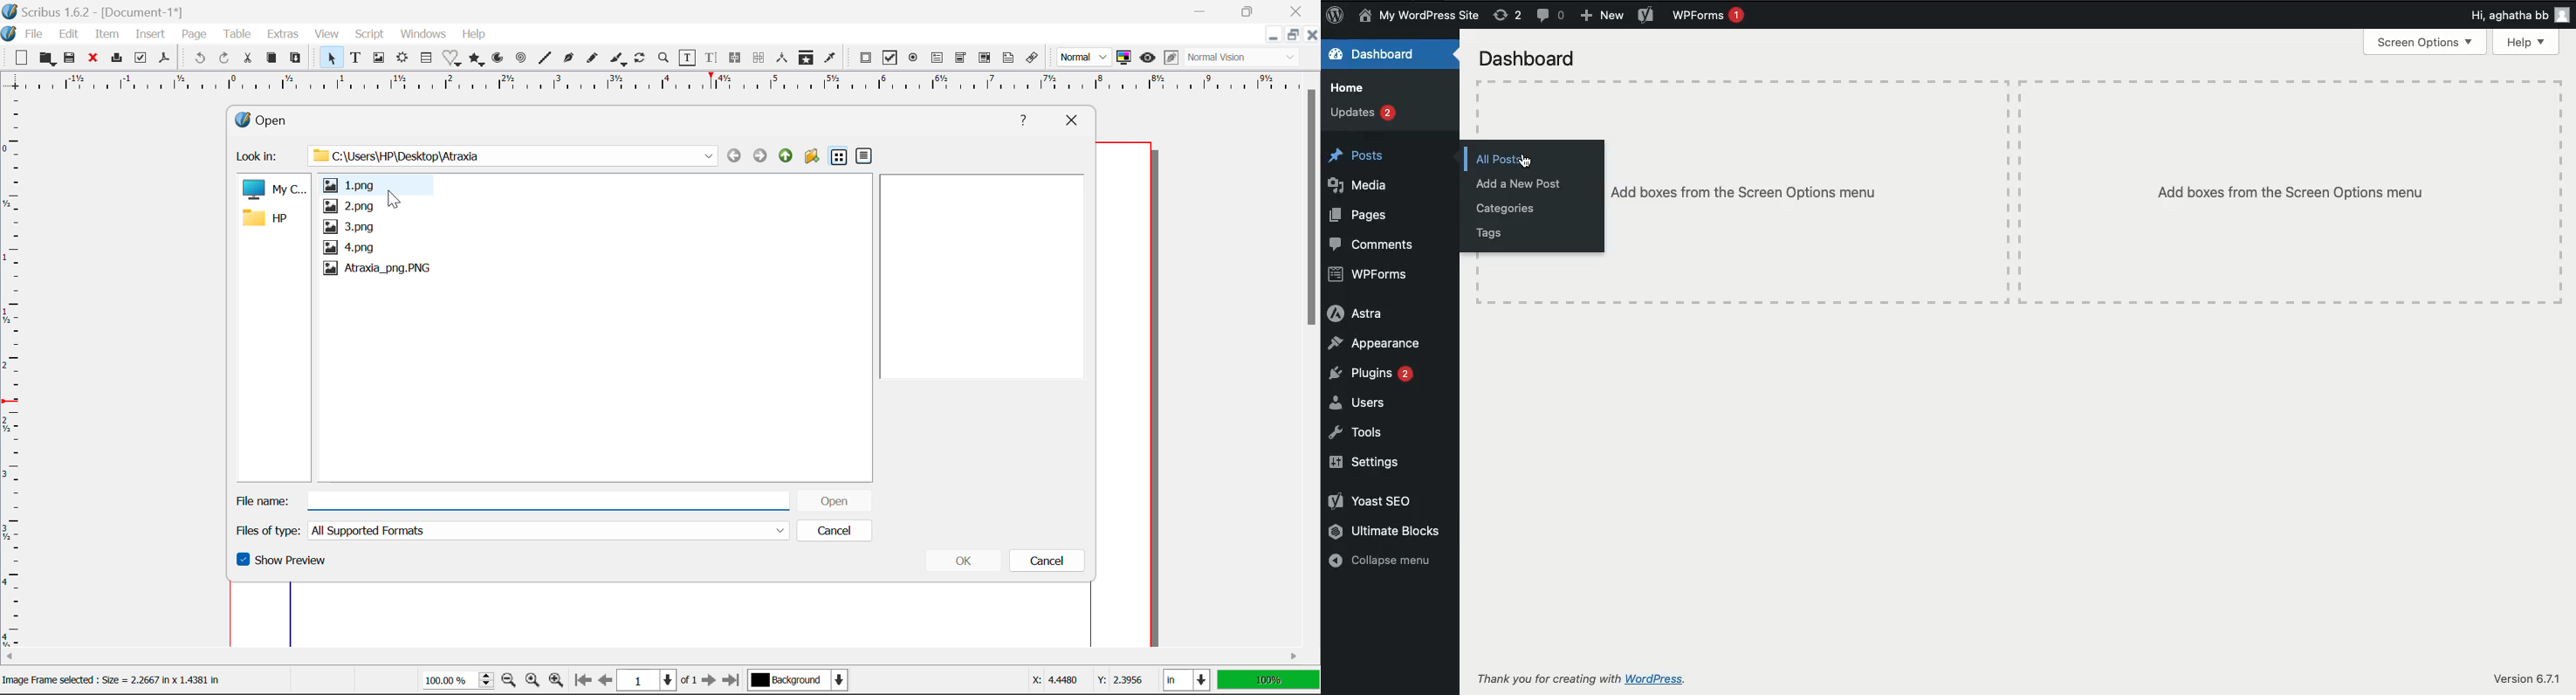 The width and height of the screenshot is (2576, 700). I want to click on Pdf Checkbox, so click(892, 60).